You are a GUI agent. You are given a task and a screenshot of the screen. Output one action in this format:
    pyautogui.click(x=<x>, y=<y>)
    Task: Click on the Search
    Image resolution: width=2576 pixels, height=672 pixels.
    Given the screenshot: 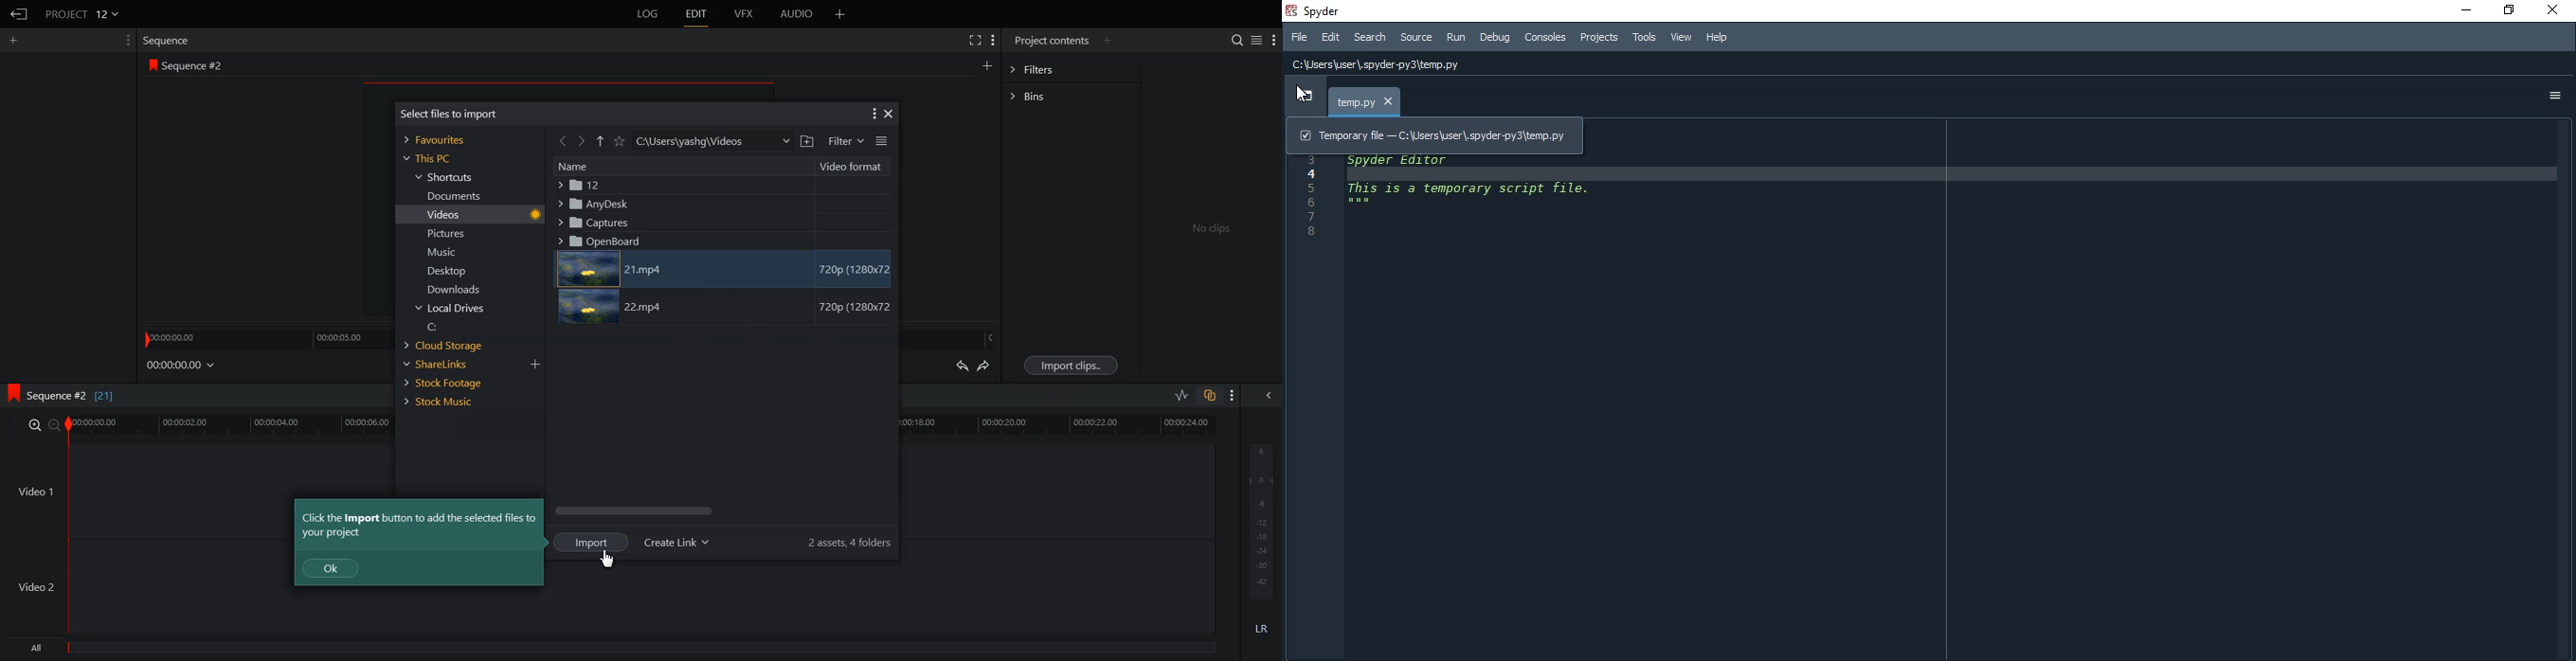 What is the action you would take?
    pyautogui.click(x=1232, y=39)
    